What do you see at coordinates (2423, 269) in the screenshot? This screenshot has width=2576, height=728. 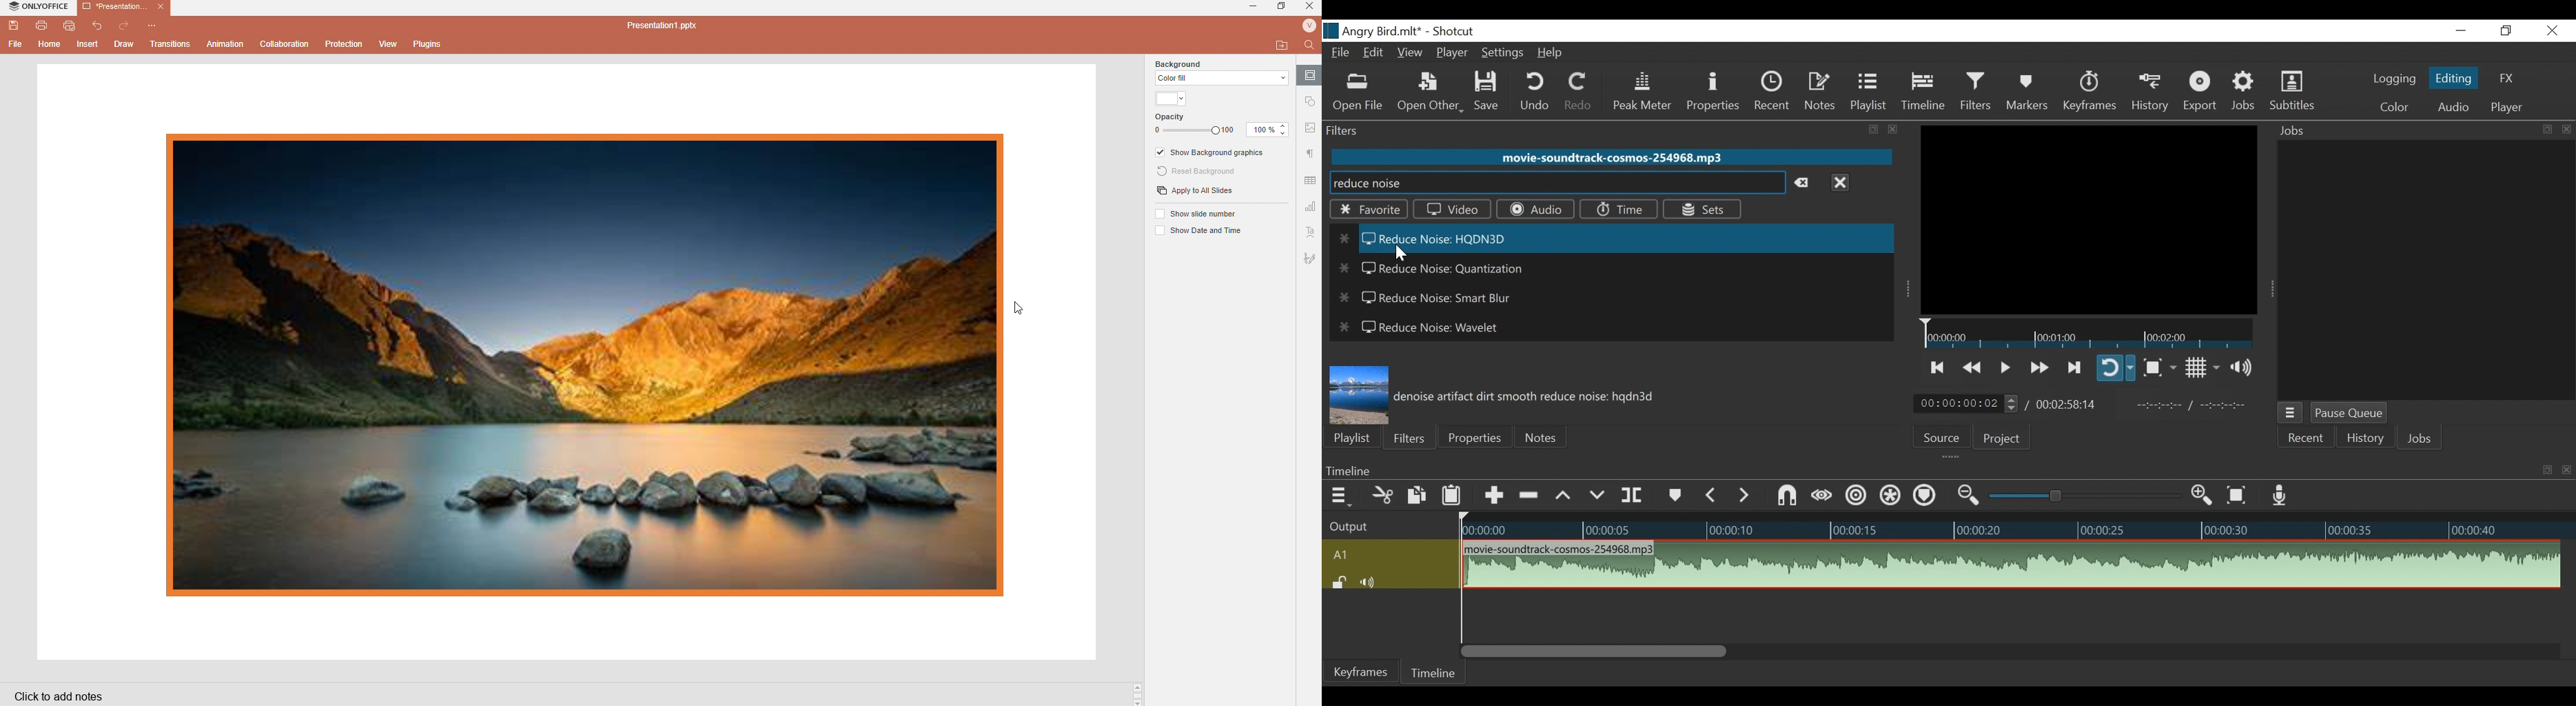 I see `Jobs Panel` at bounding box center [2423, 269].